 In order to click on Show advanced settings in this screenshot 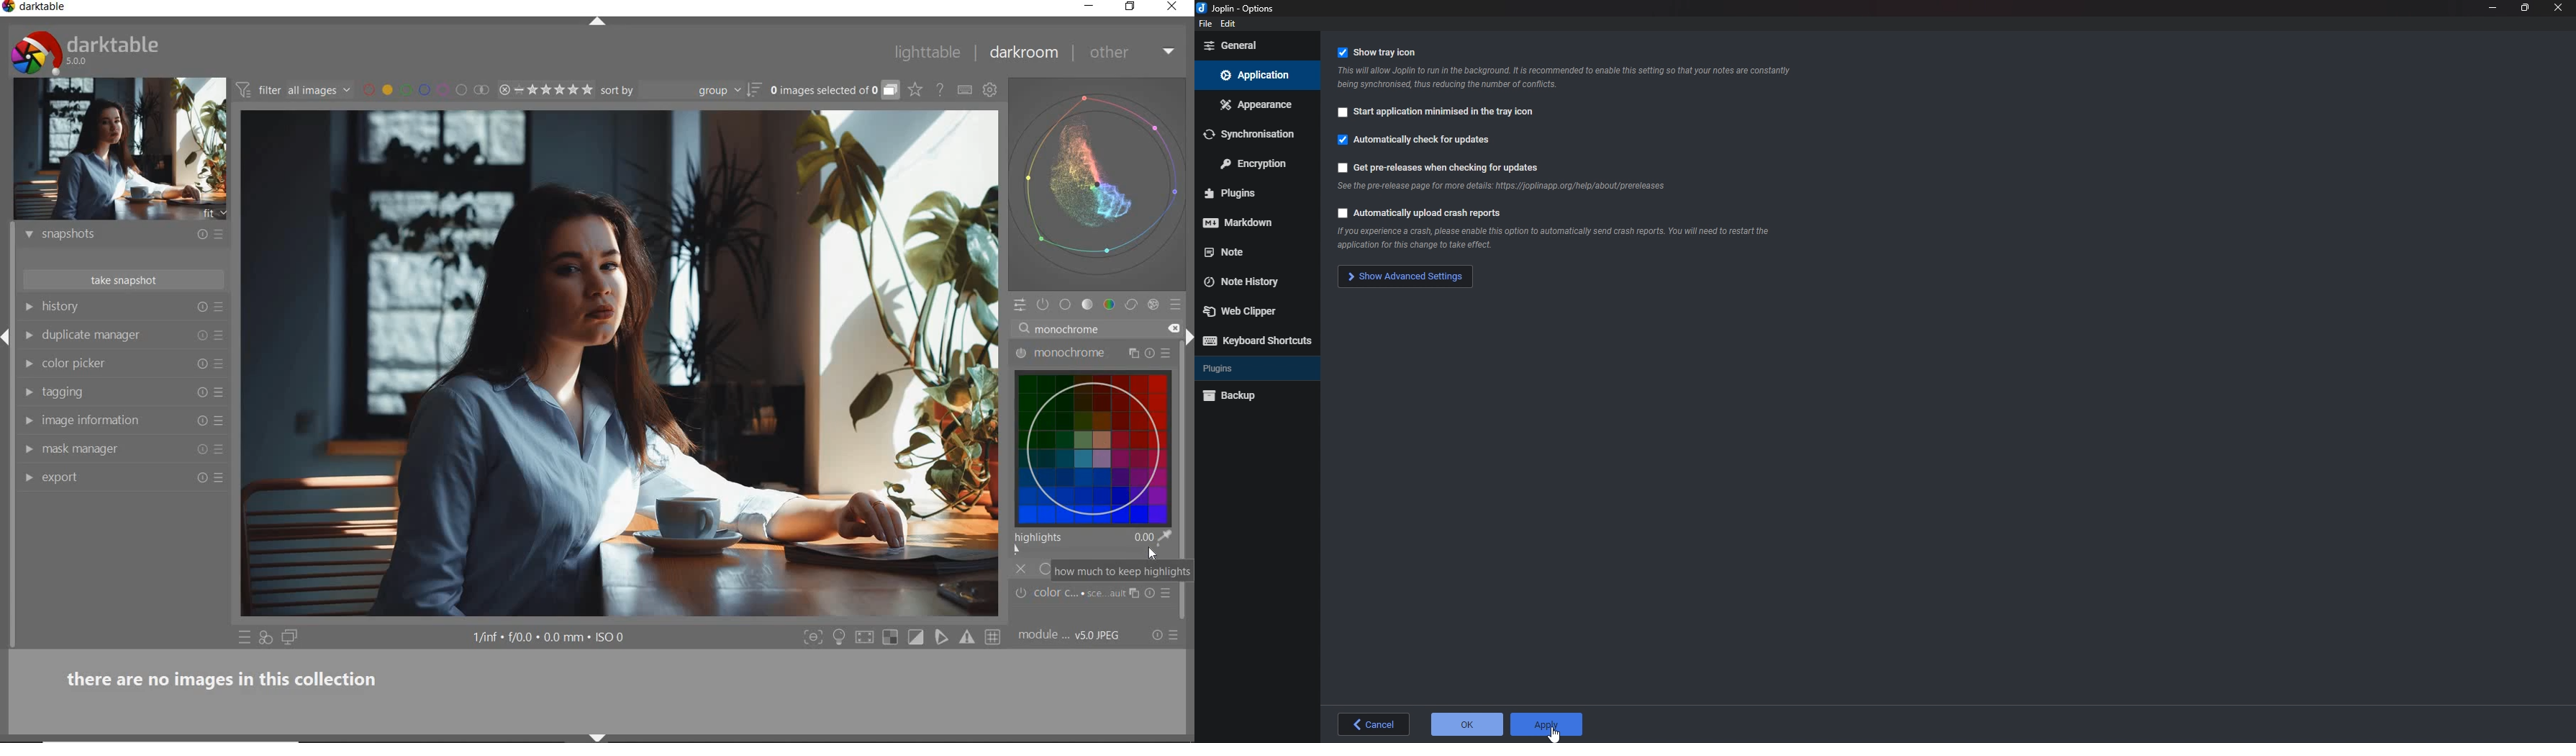, I will do `click(1403, 277)`.